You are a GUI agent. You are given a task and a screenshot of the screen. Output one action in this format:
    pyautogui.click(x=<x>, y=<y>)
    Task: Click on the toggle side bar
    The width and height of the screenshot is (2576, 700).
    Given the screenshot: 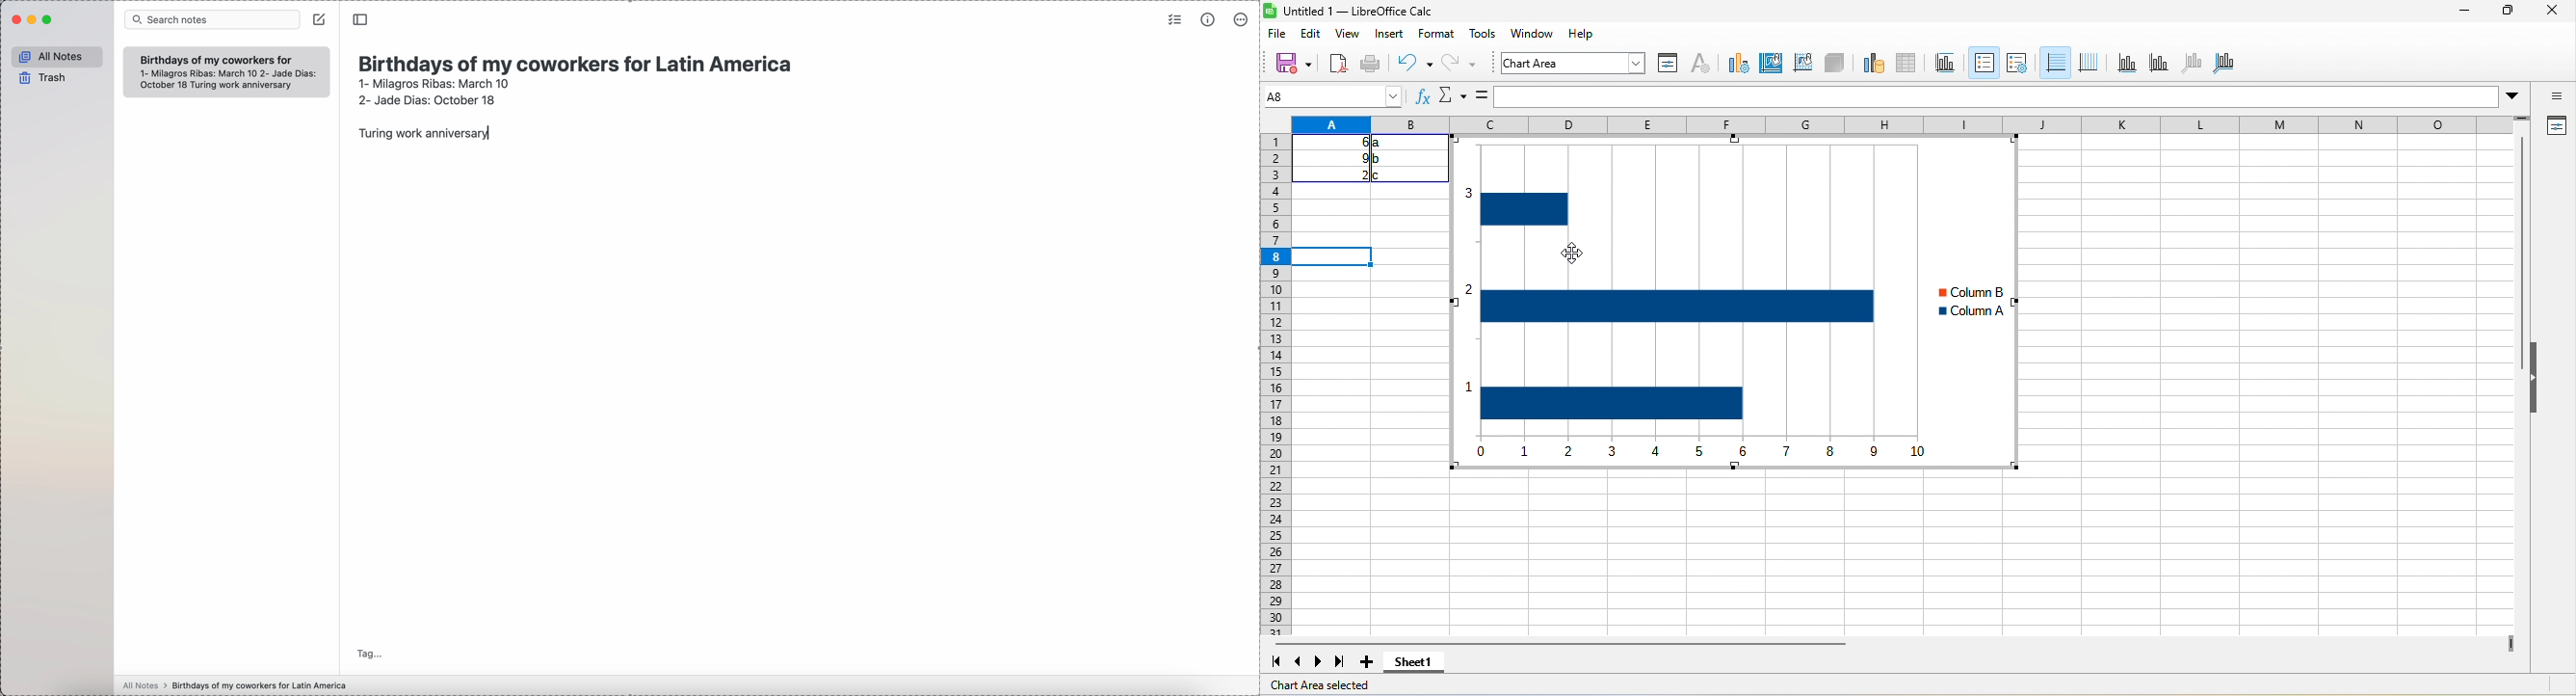 What is the action you would take?
    pyautogui.click(x=362, y=20)
    